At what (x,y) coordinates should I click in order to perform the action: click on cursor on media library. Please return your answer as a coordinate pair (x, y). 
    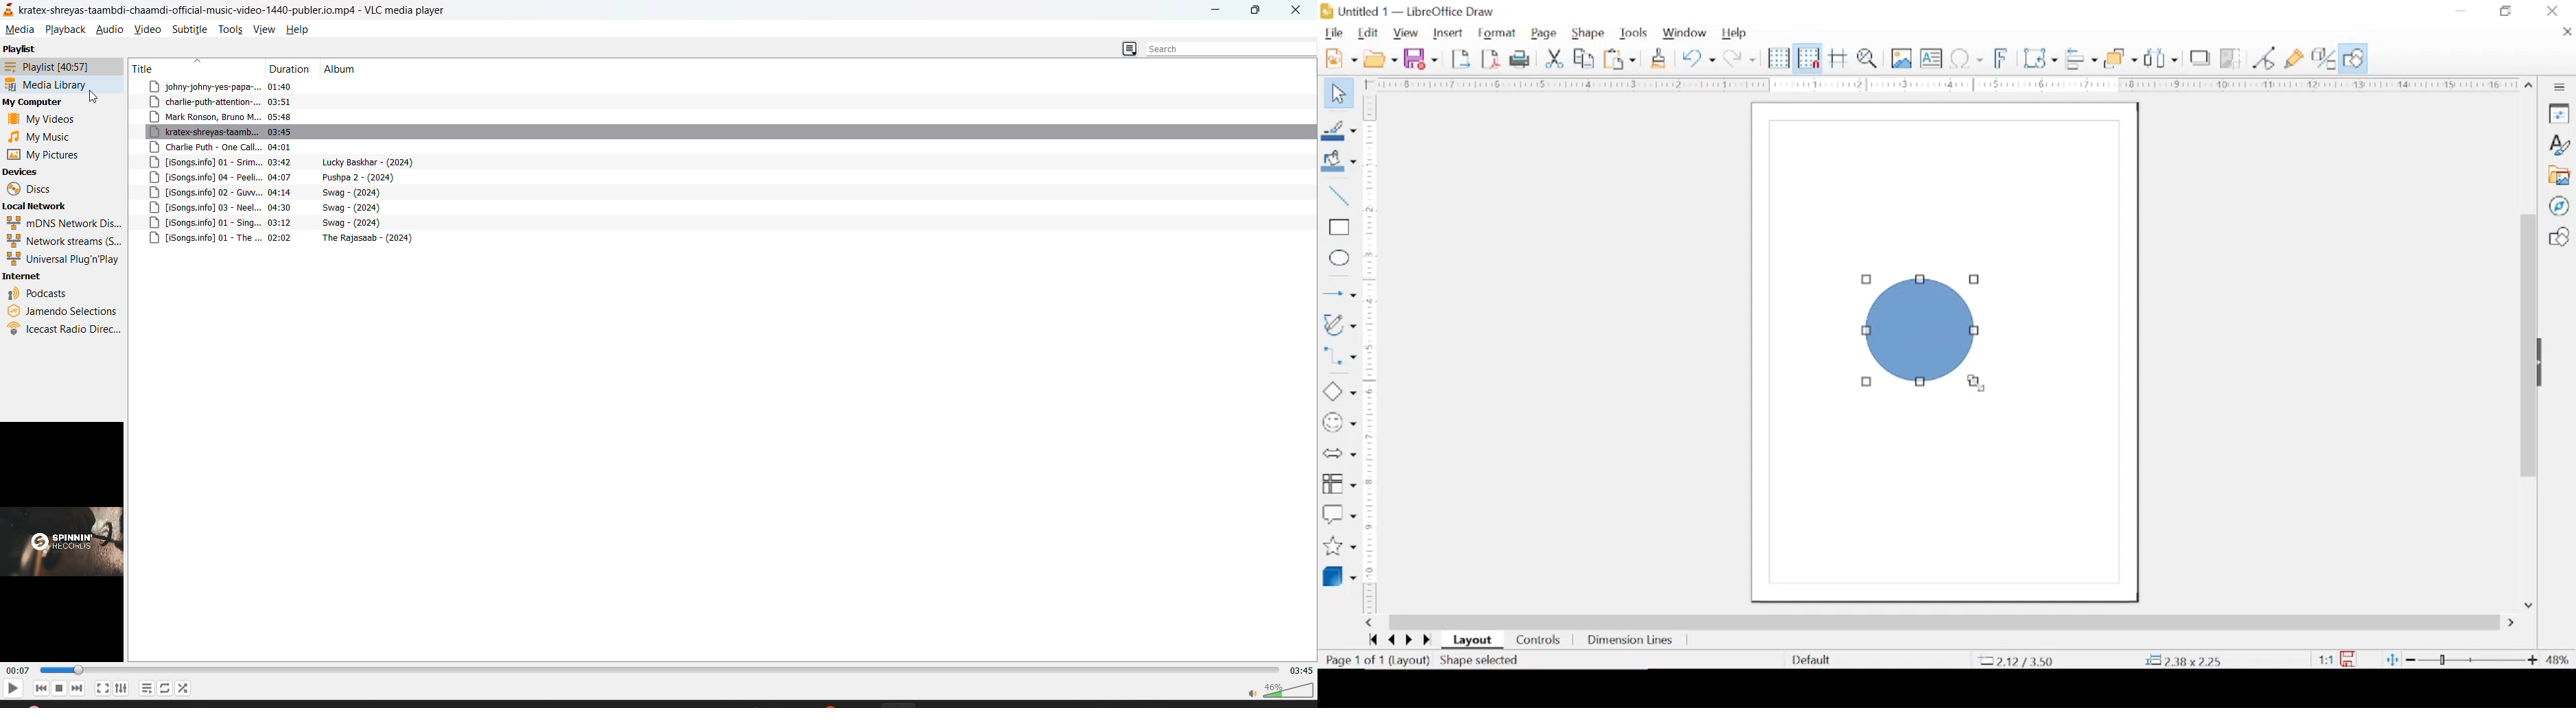
    Looking at the image, I should click on (93, 99).